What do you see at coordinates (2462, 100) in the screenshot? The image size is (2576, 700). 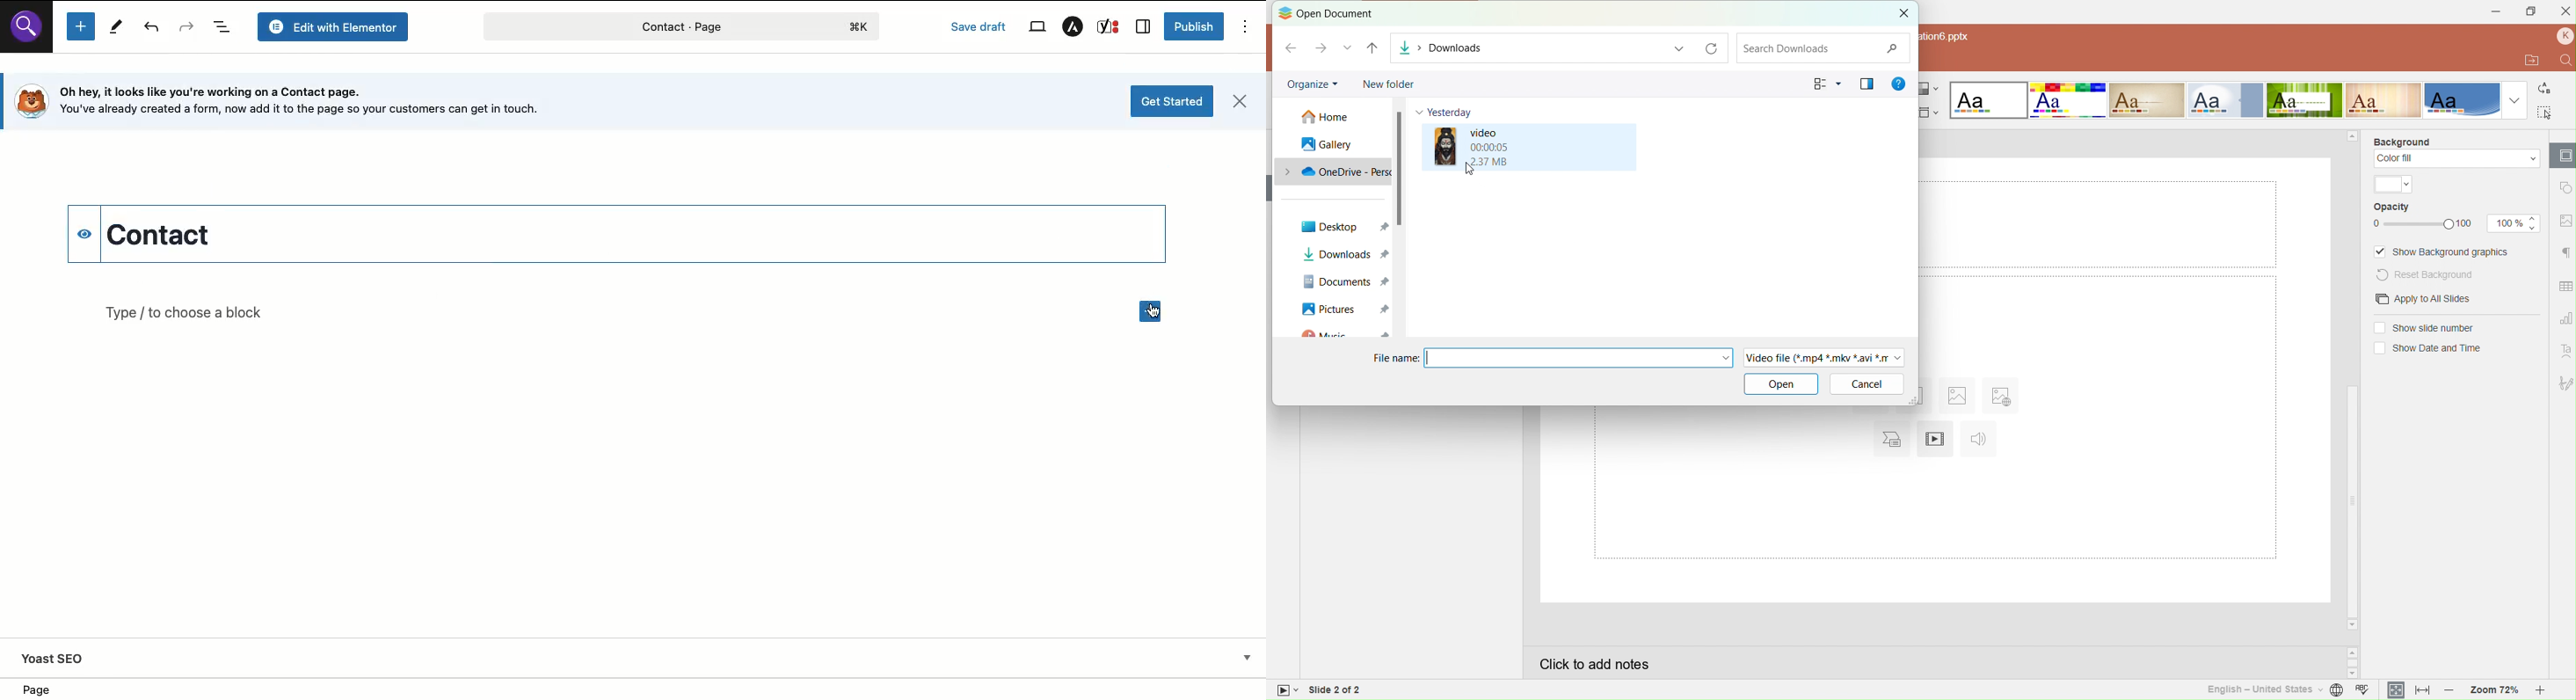 I see `Office` at bounding box center [2462, 100].